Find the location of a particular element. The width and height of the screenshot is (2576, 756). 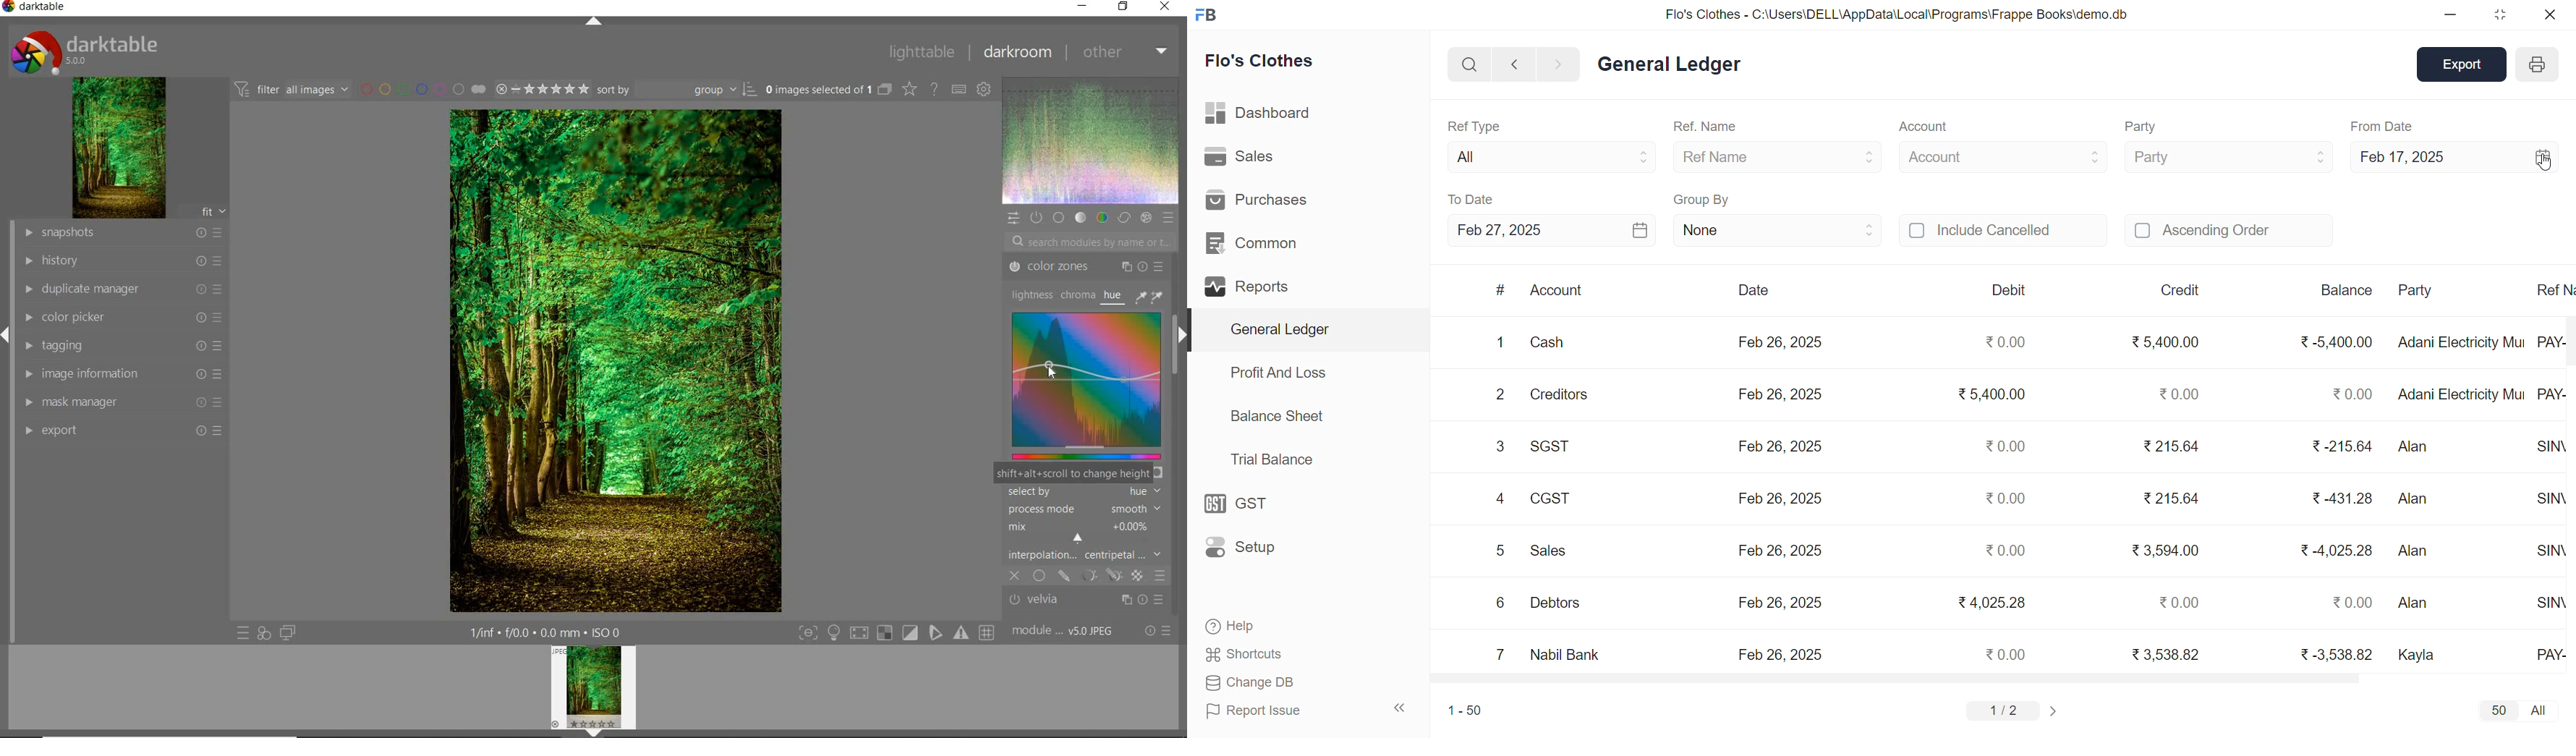

chroma is located at coordinates (1076, 295).